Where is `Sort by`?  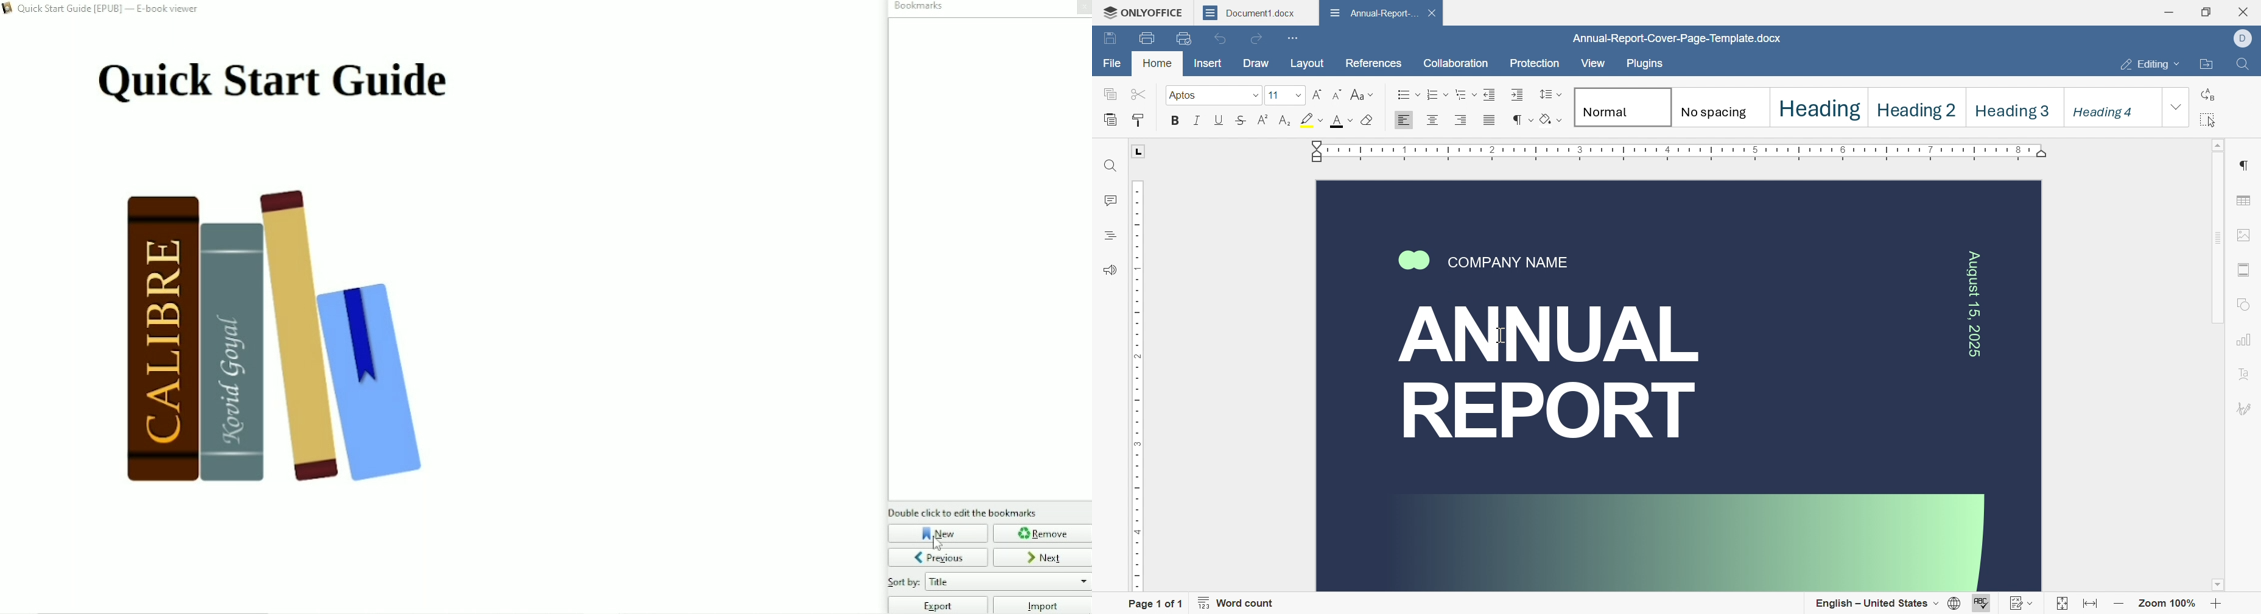
Sort by is located at coordinates (988, 582).